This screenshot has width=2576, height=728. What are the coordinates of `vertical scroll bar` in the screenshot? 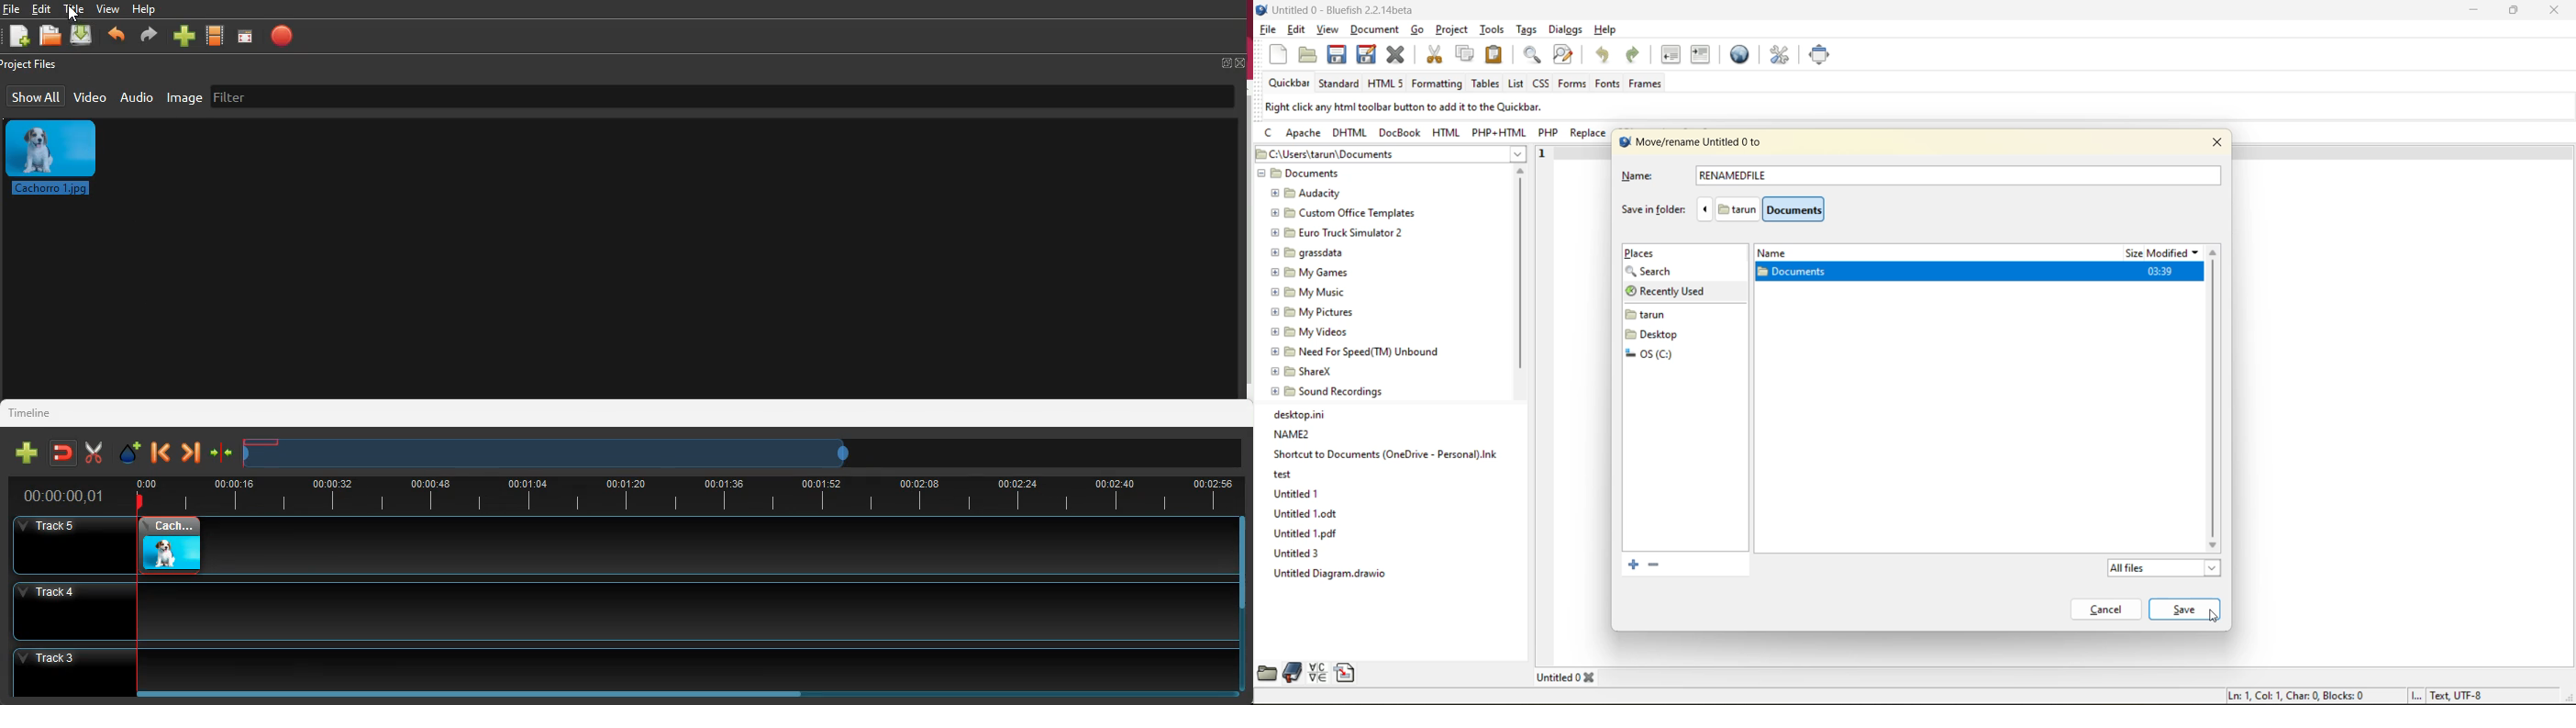 It's located at (1521, 274).